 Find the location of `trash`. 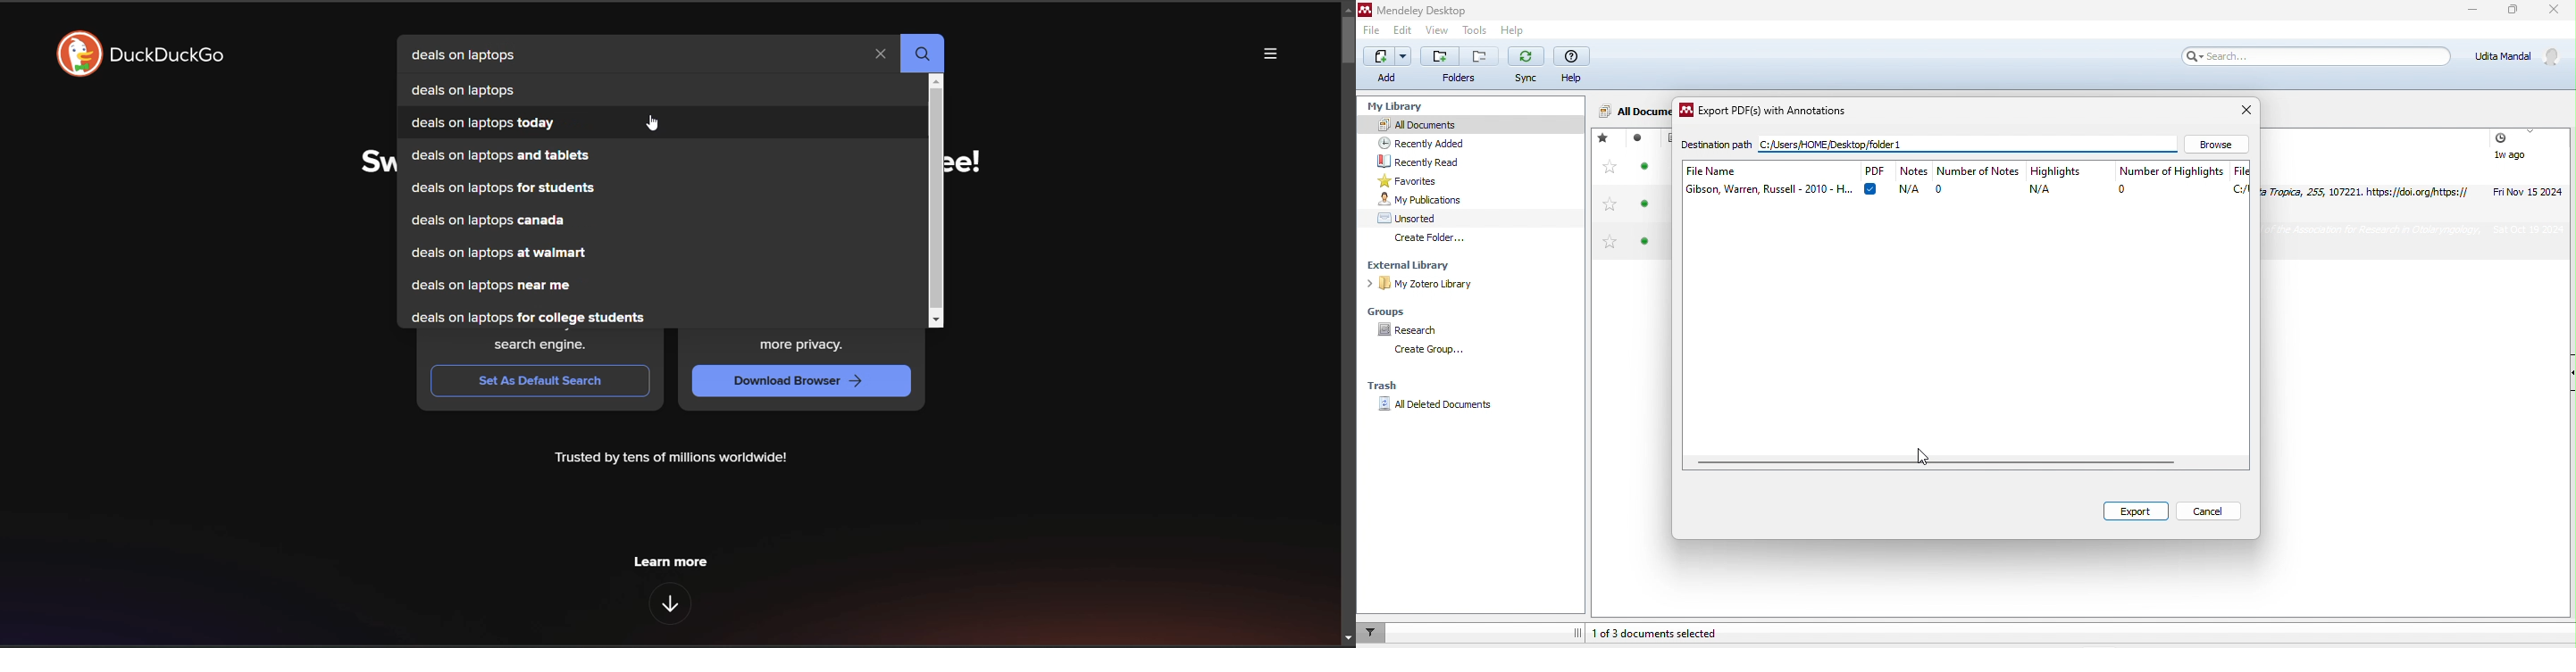

trash is located at coordinates (1387, 387).